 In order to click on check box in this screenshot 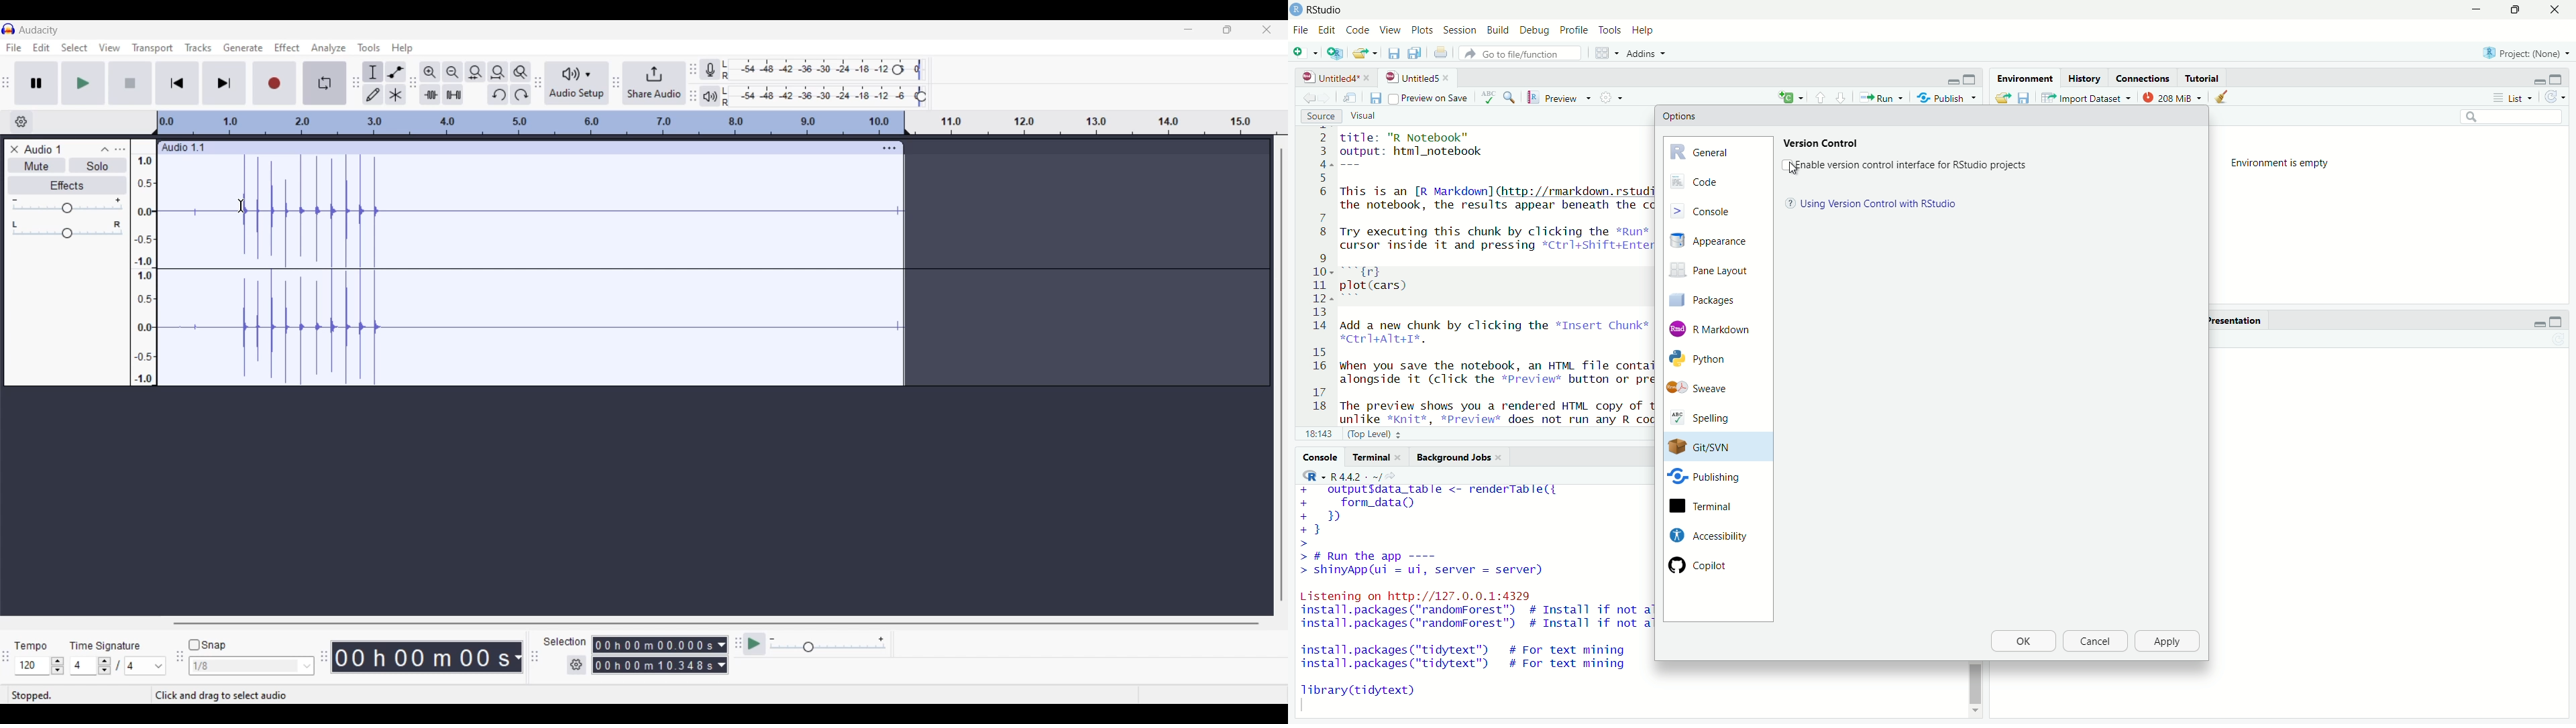, I will do `click(1785, 164)`.